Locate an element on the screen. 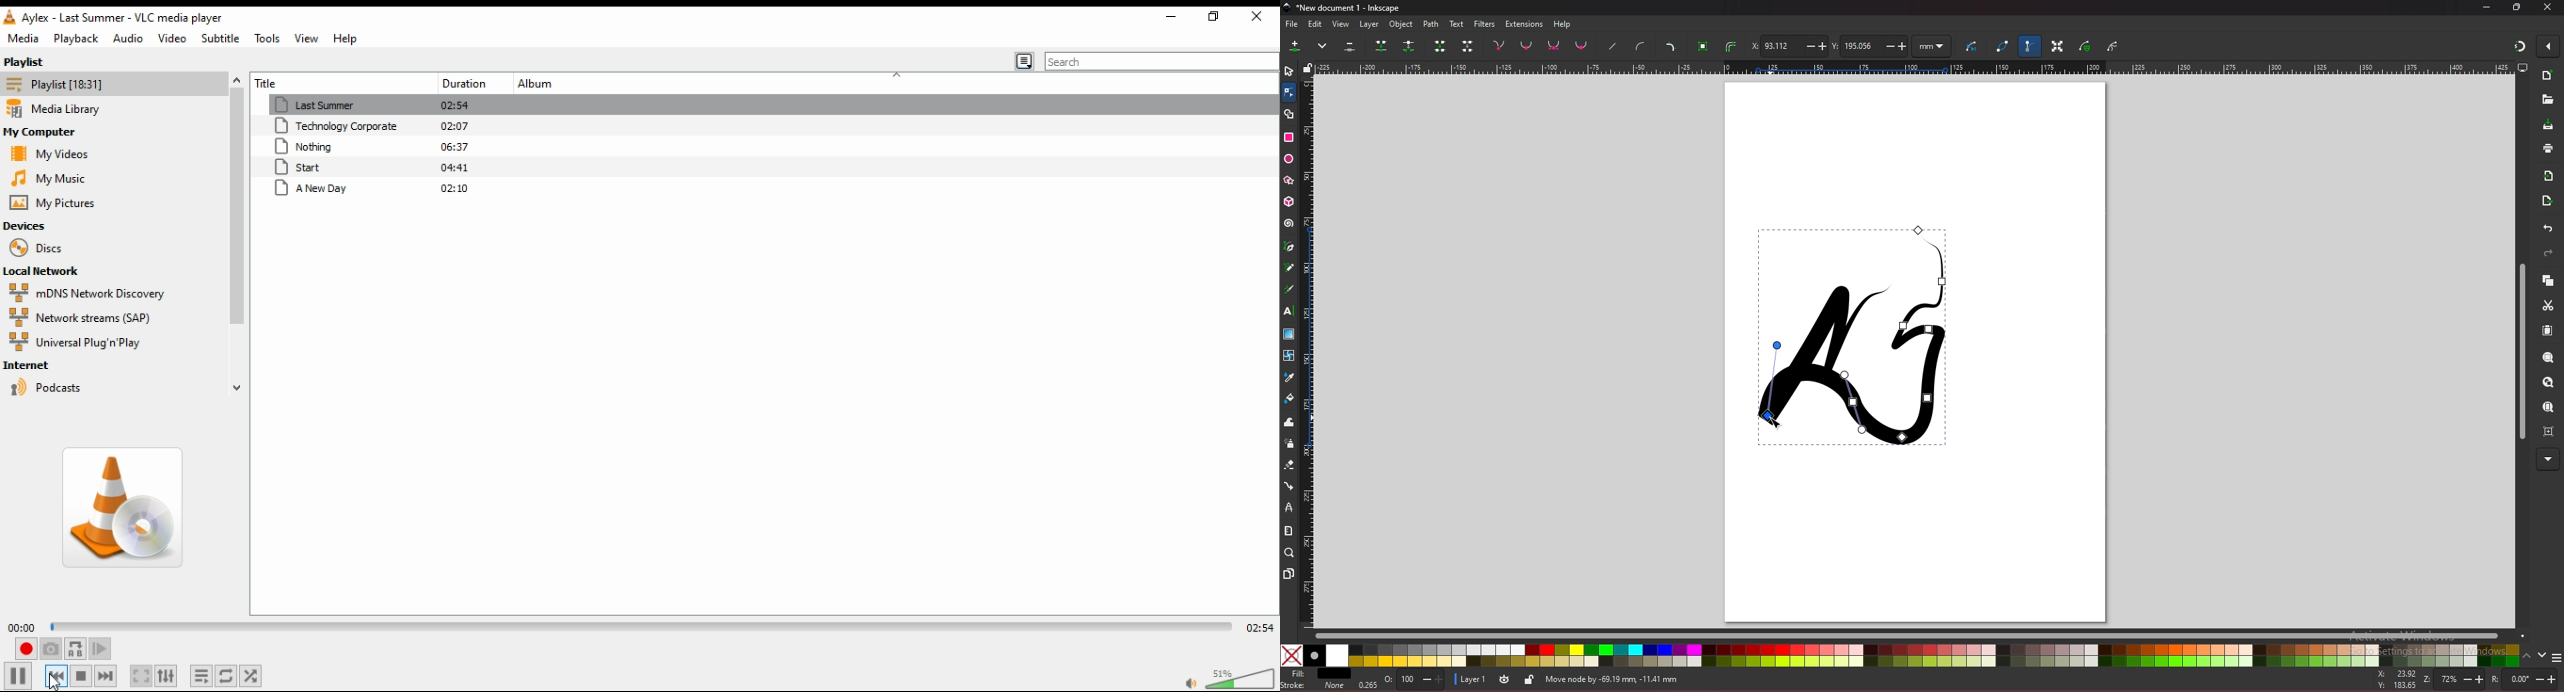 This screenshot has height=700, width=2576. measure is located at coordinates (1289, 529).